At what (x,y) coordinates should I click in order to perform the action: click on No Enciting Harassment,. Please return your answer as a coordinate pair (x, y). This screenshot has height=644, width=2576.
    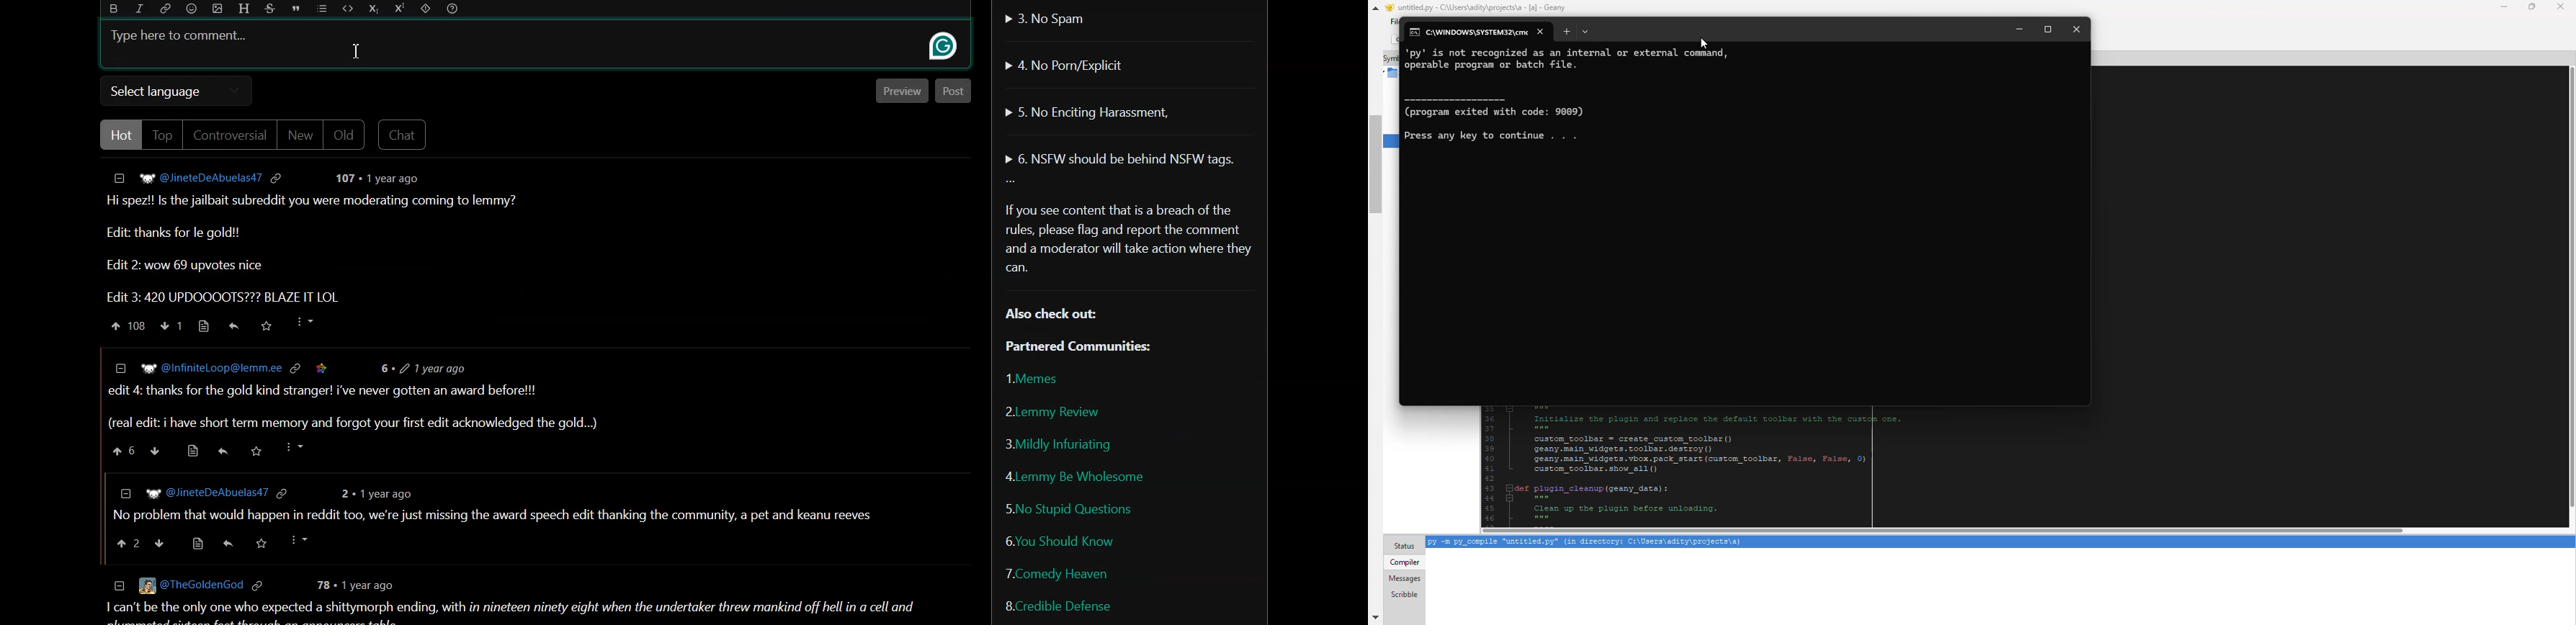
    Looking at the image, I should click on (1089, 112).